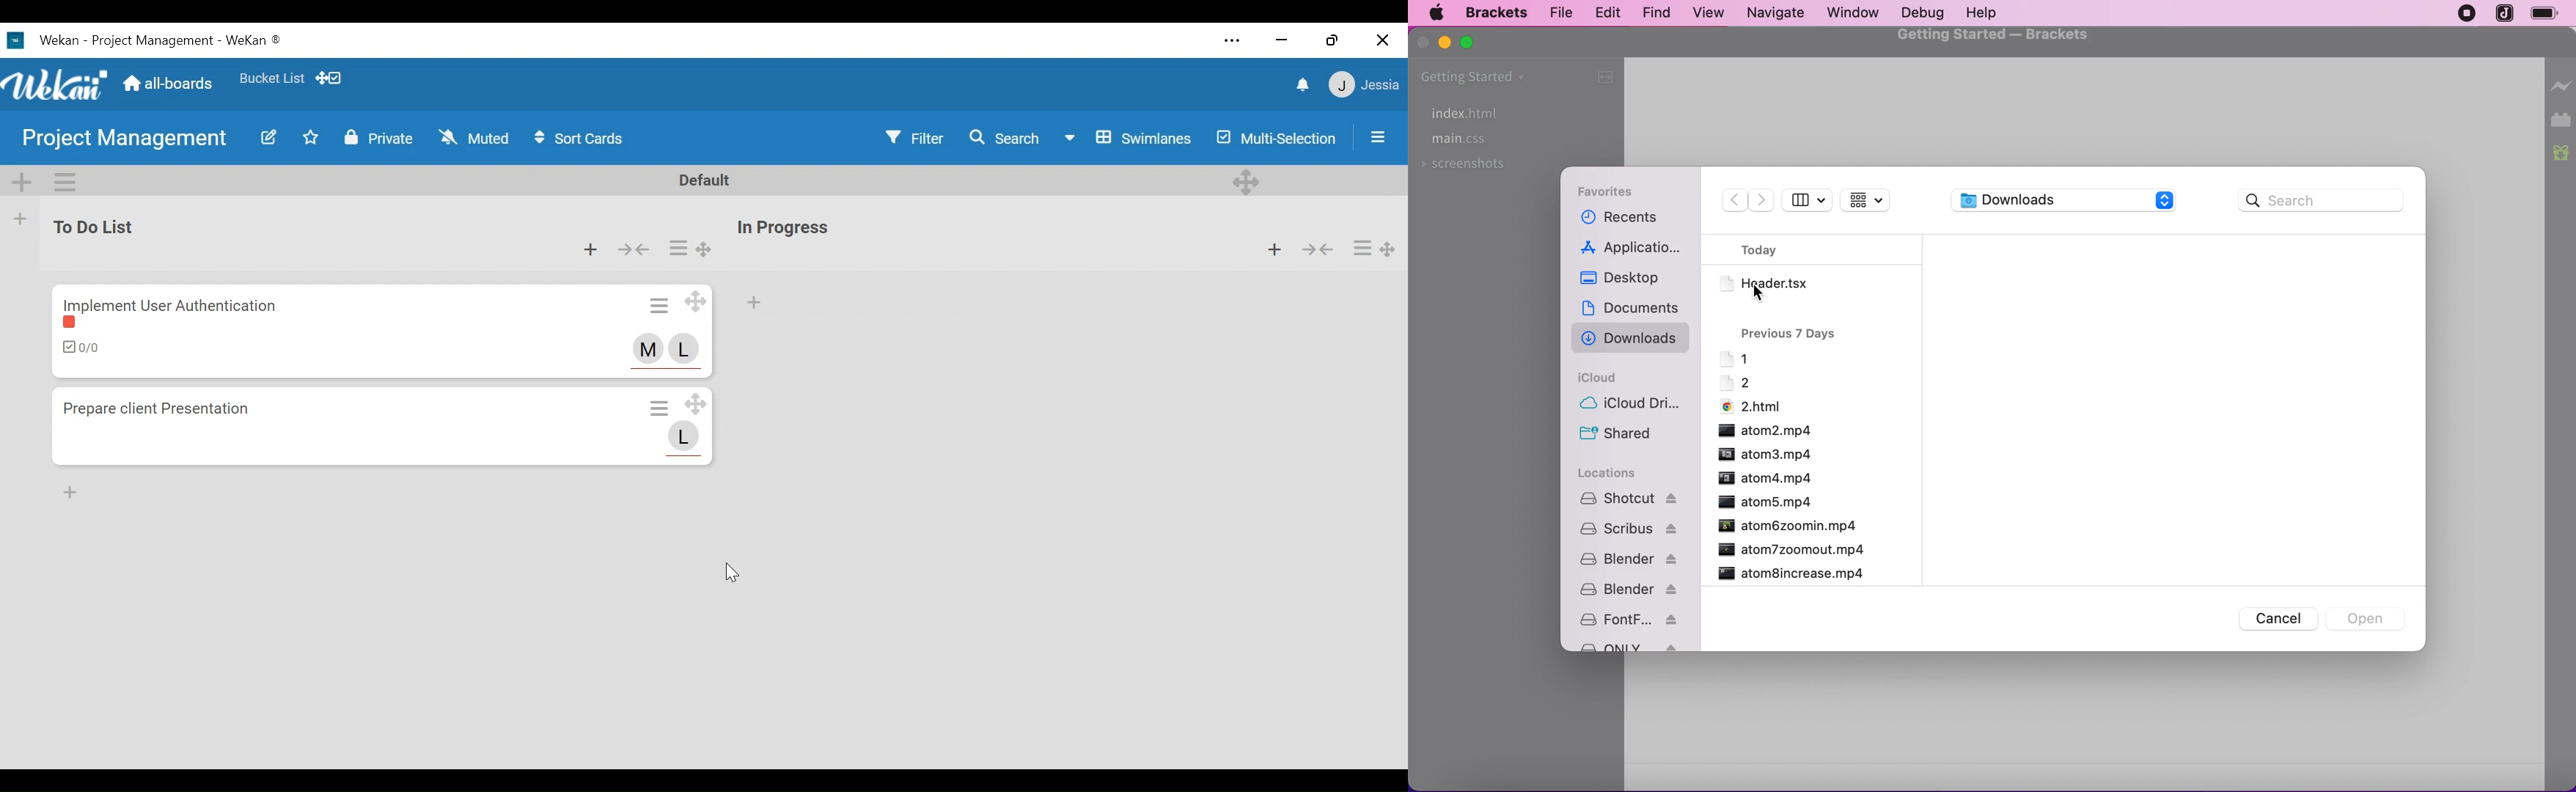 The image size is (2576, 812). I want to click on atom5.mp4, so click(1762, 501).